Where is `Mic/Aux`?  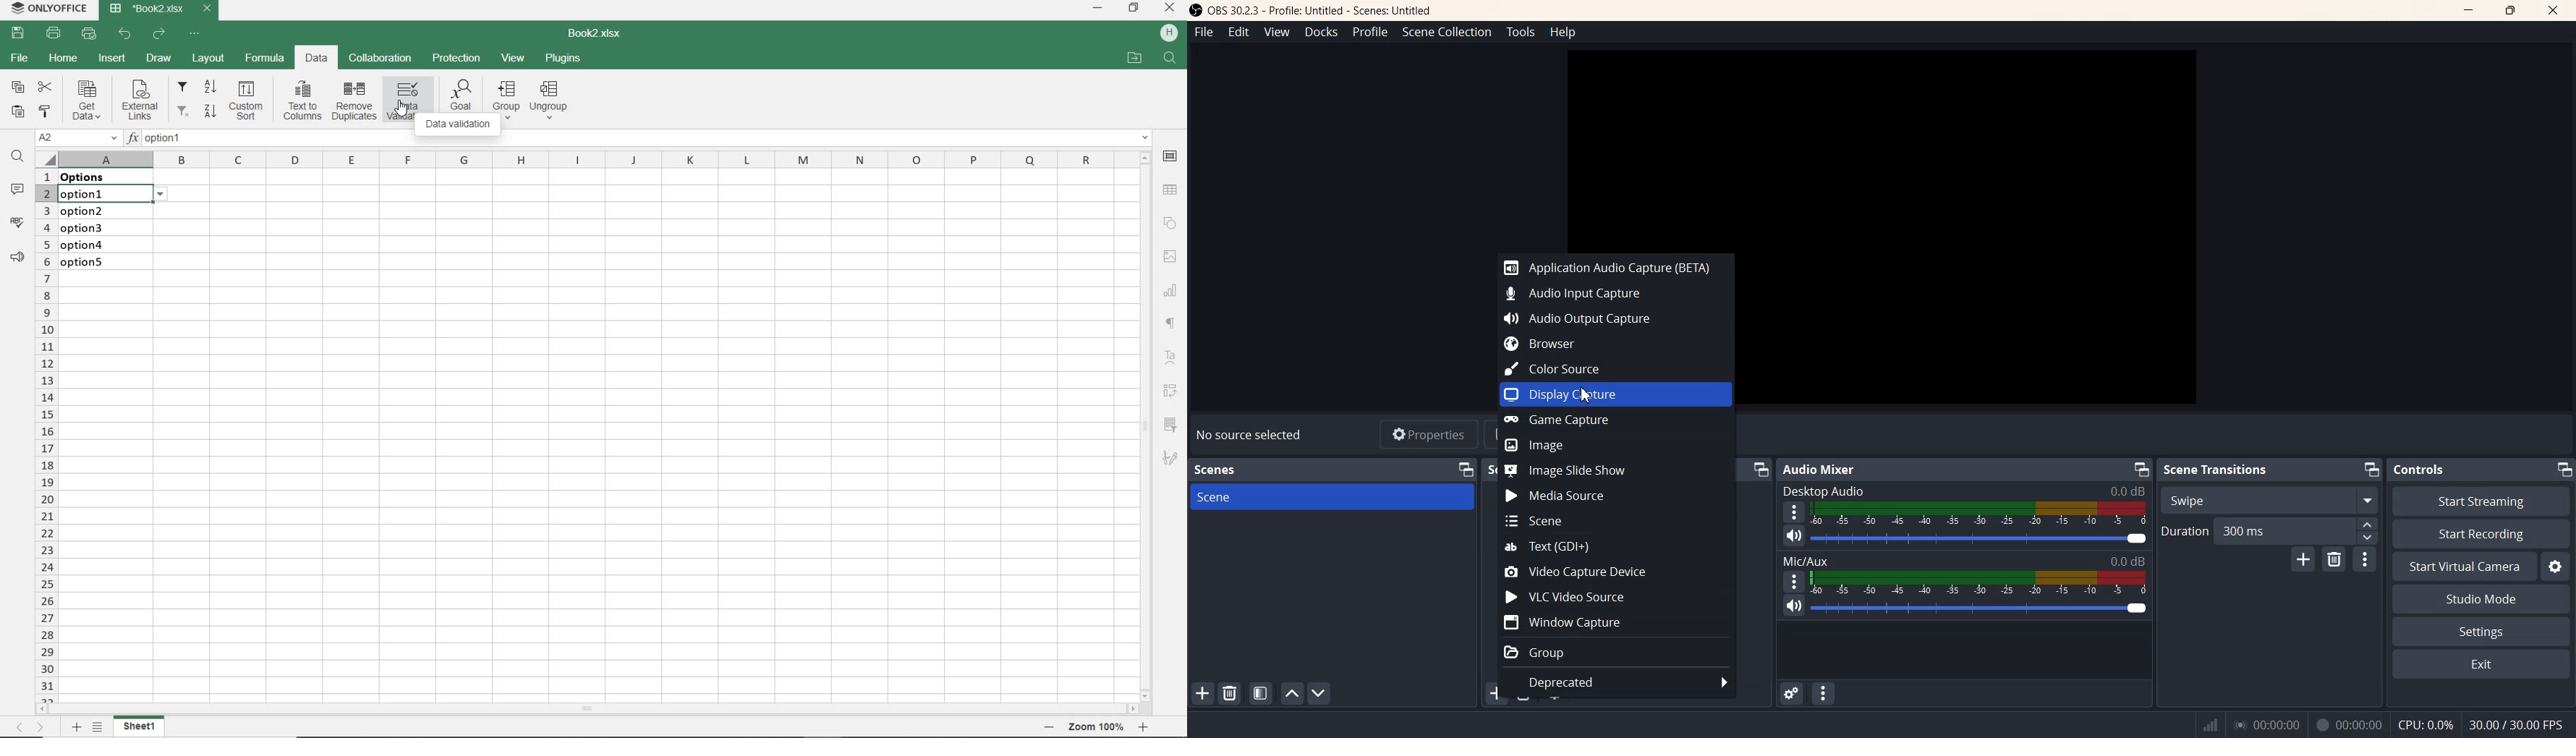
Mic/Aux is located at coordinates (1963, 561).